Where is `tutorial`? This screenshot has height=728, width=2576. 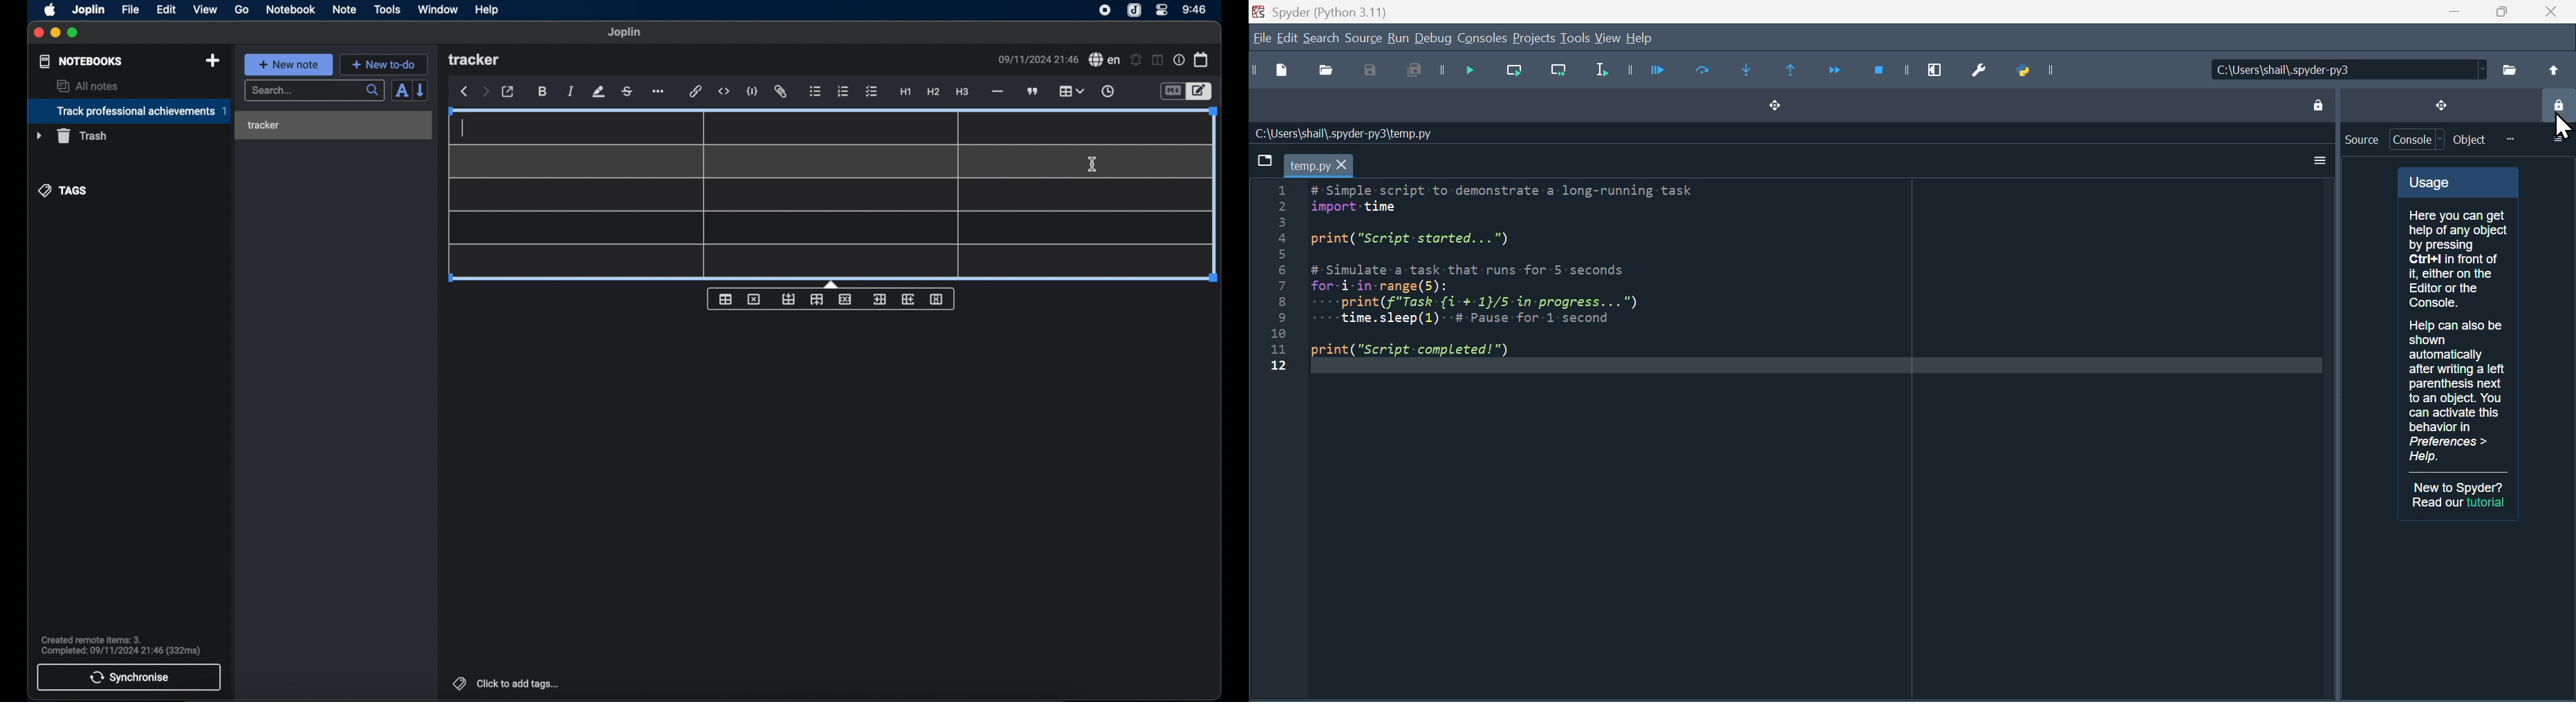 tutorial is located at coordinates (2488, 502).